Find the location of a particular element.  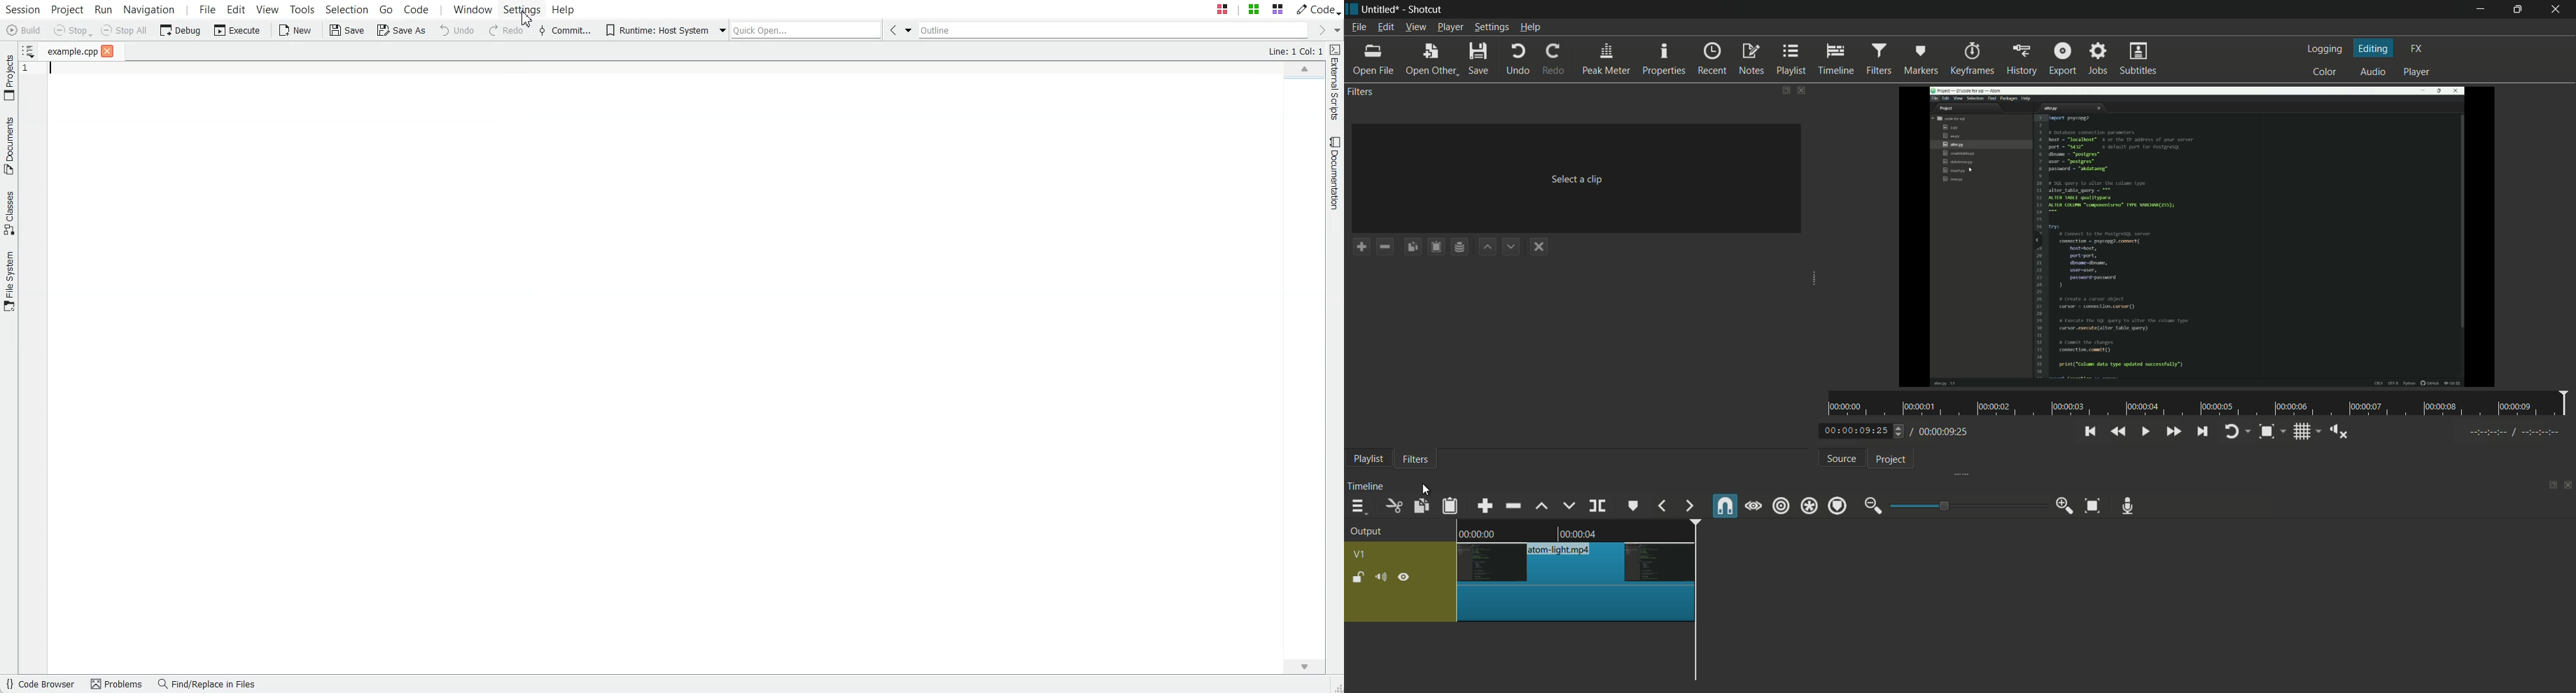

lift is located at coordinates (1542, 506).